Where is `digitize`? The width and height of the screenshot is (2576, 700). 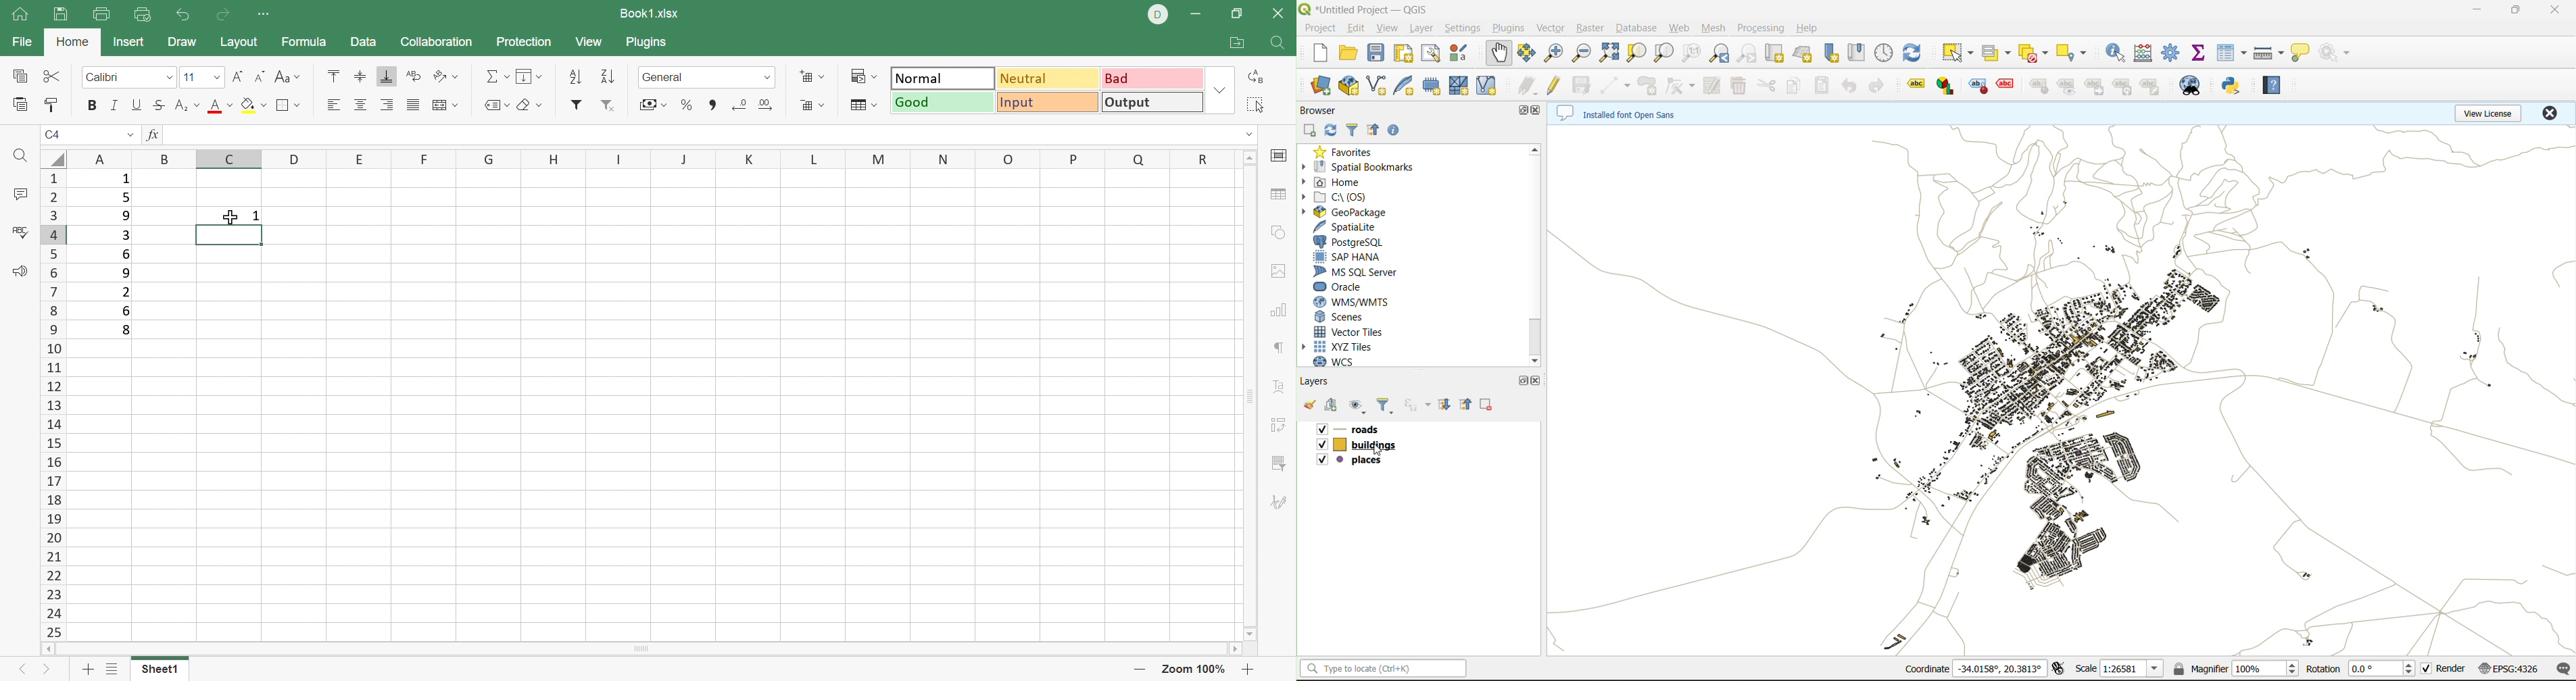
digitize is located at coordinates (1616, 84).